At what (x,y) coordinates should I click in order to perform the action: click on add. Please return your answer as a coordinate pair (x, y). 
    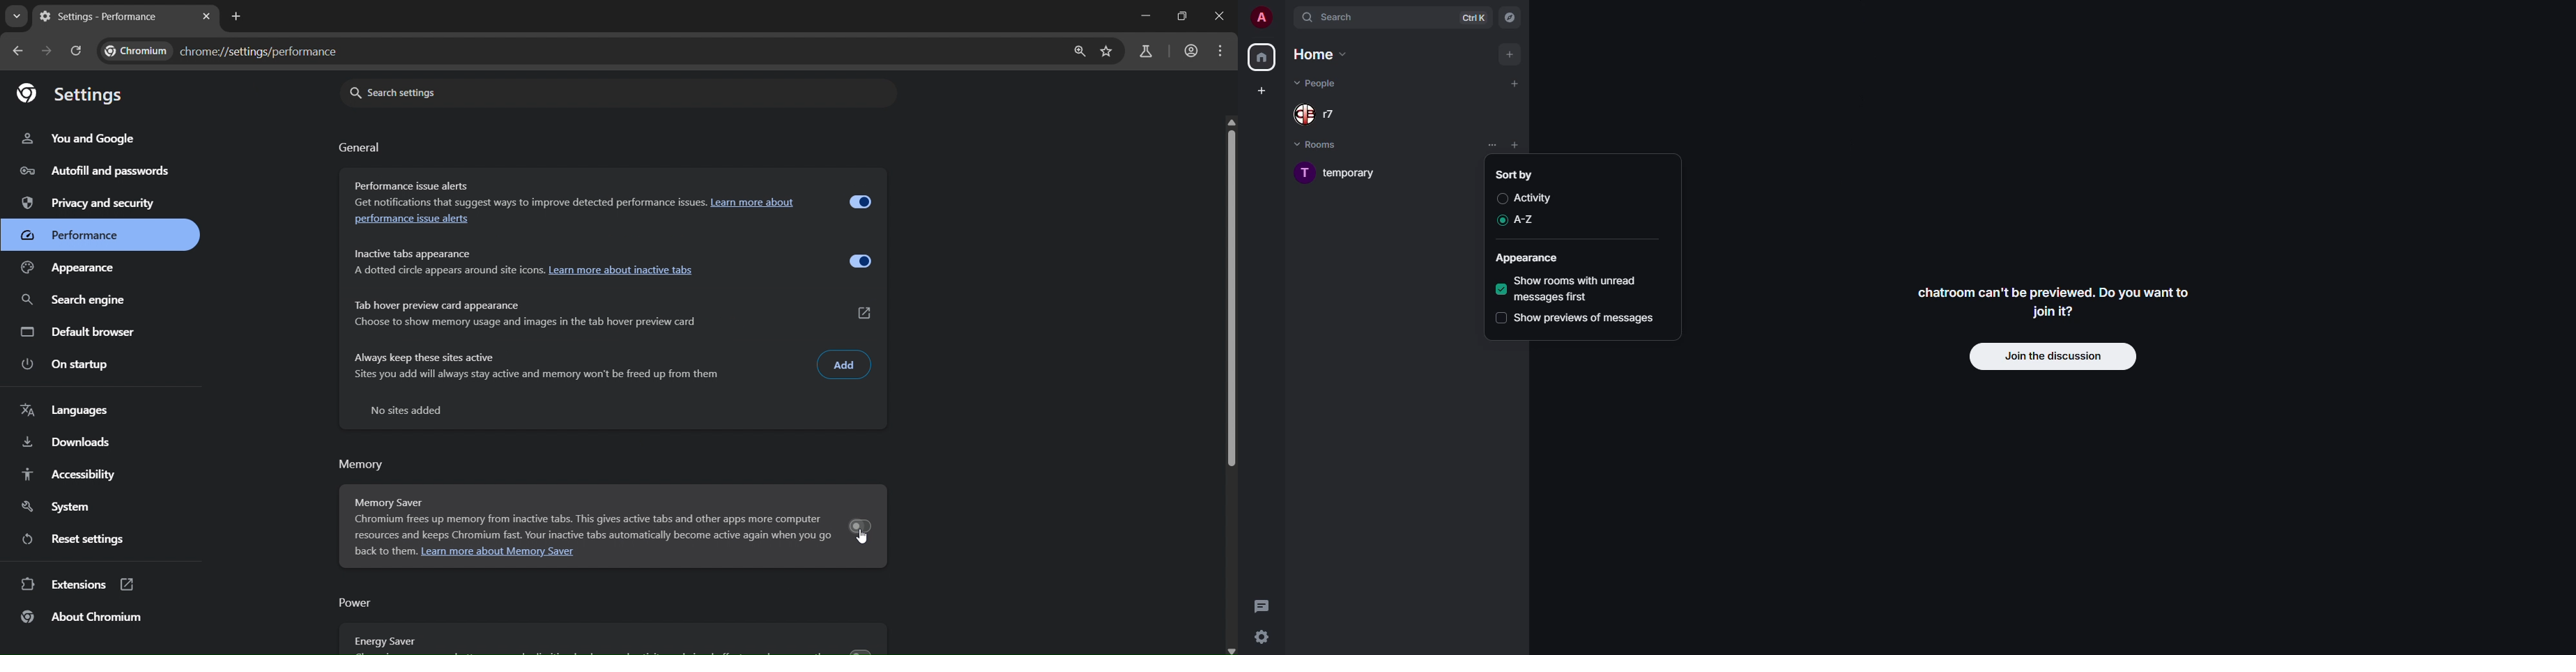
    Looking at the image, I should click on (1510, 54).